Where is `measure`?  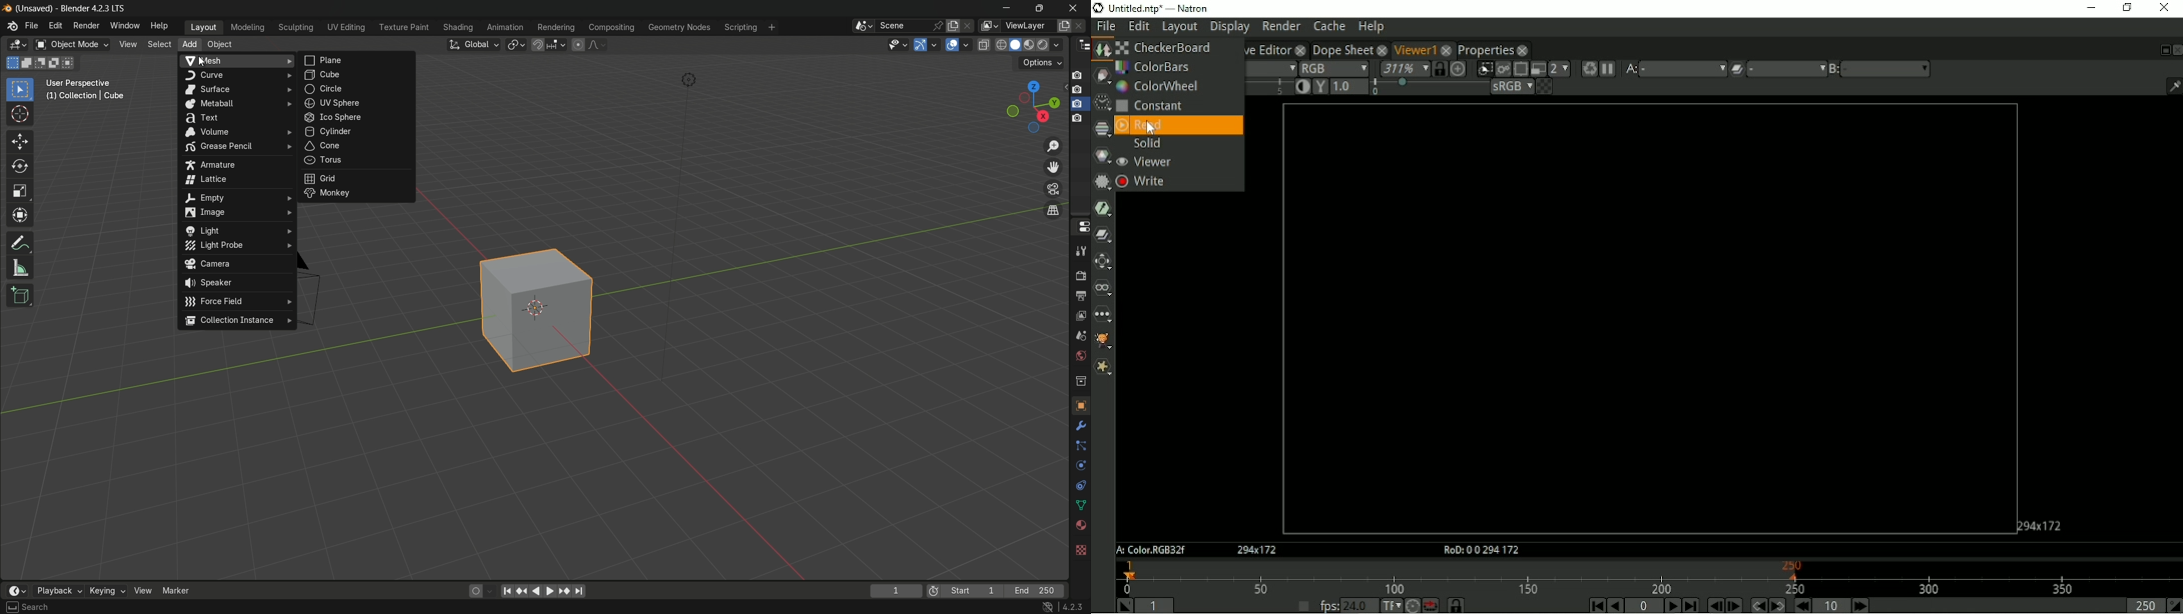 measure is located at coordinates (20, 268).